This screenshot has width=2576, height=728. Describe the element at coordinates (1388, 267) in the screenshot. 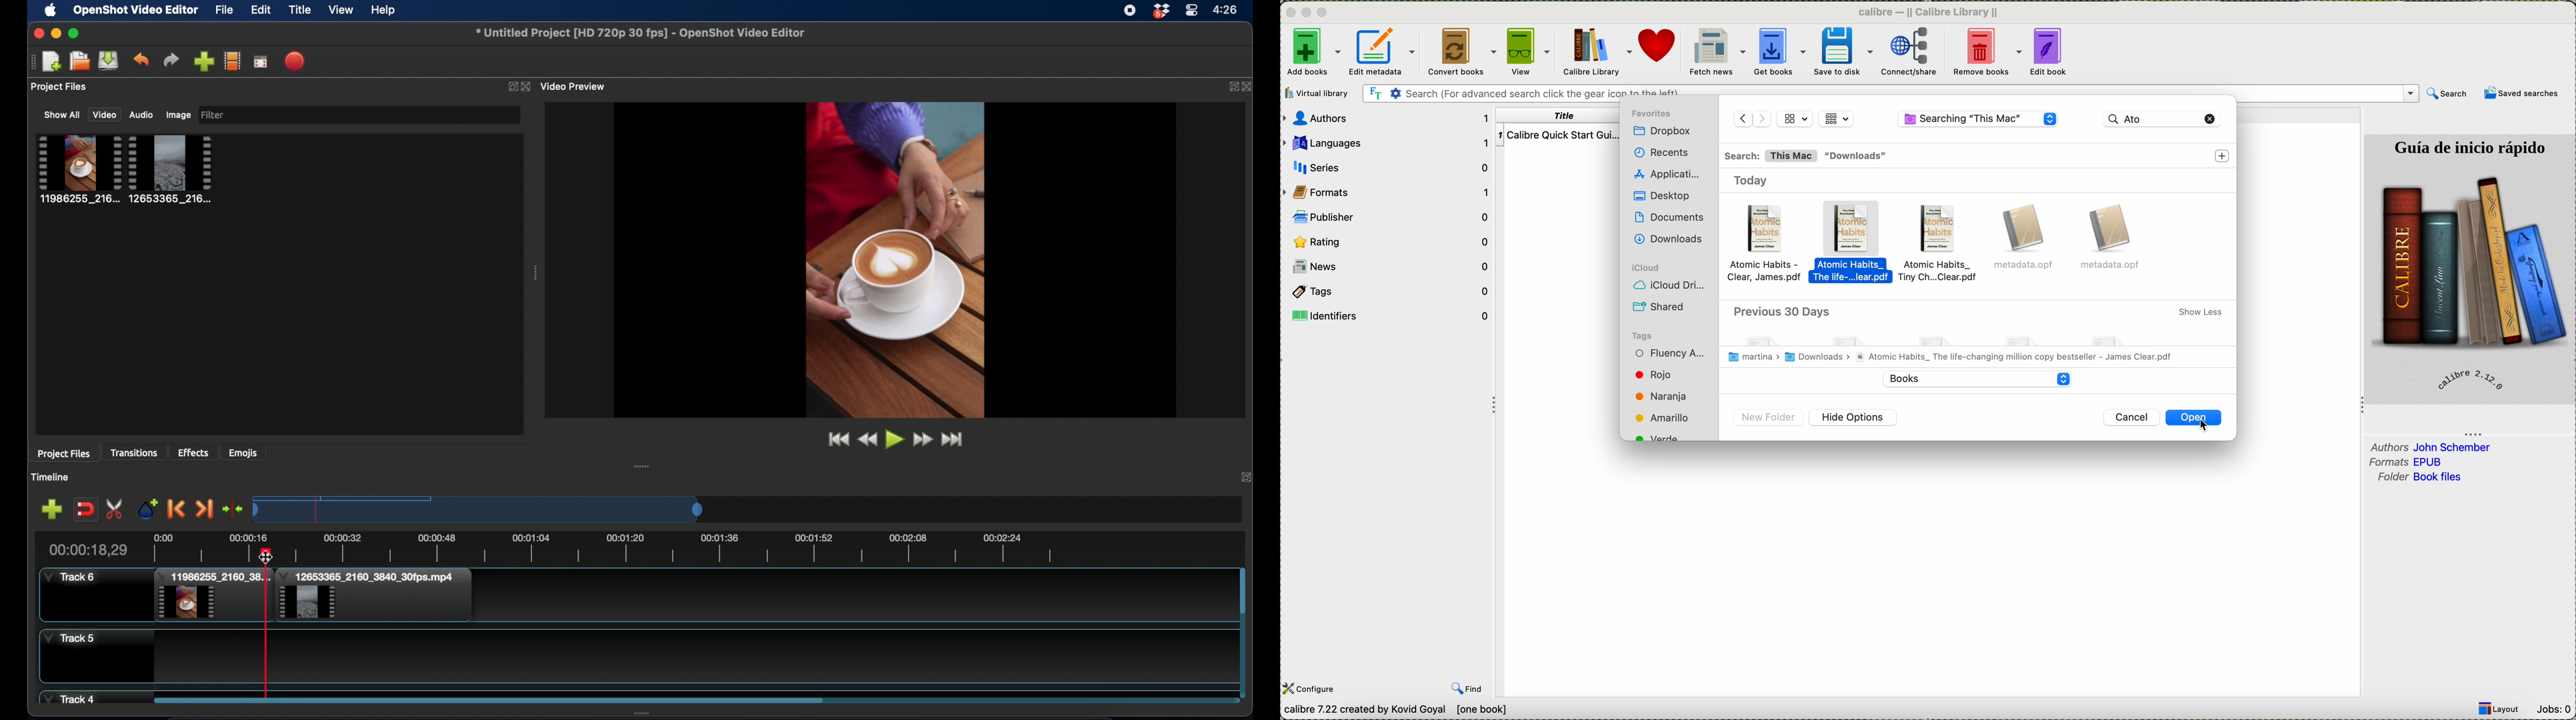

I see `news` at that location.